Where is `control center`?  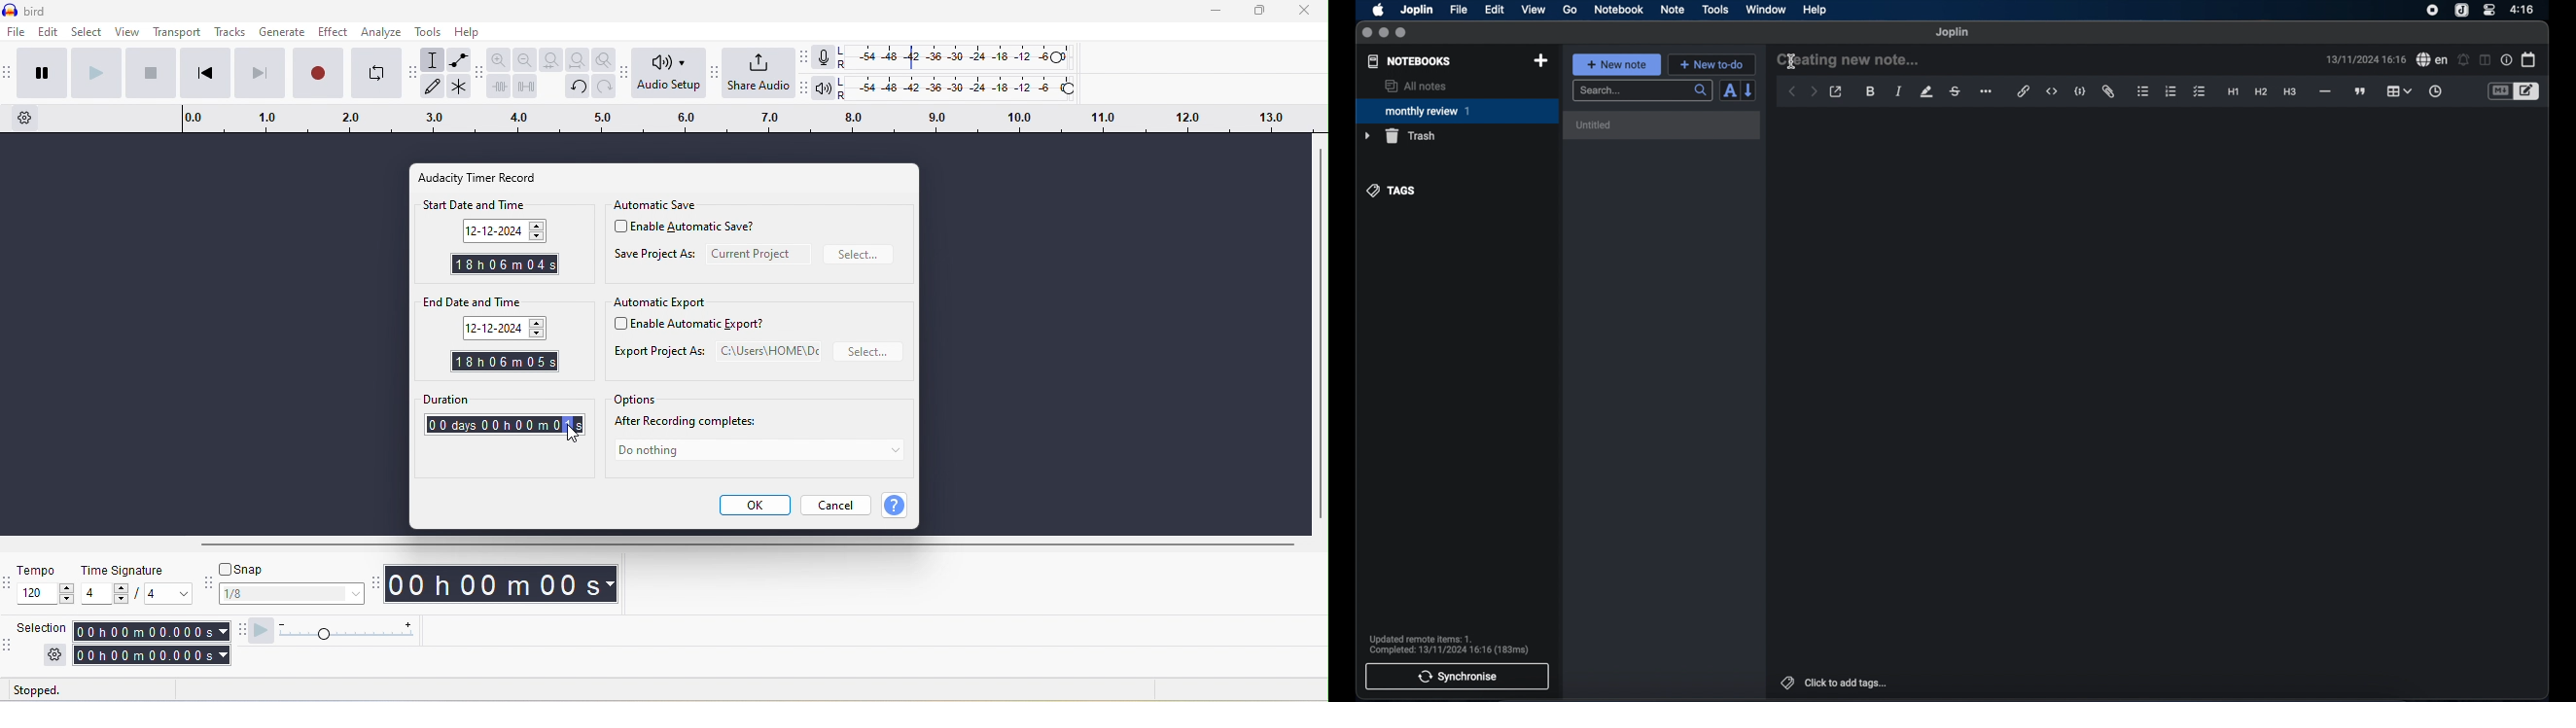 control center is located at coordinates (2489, 9).